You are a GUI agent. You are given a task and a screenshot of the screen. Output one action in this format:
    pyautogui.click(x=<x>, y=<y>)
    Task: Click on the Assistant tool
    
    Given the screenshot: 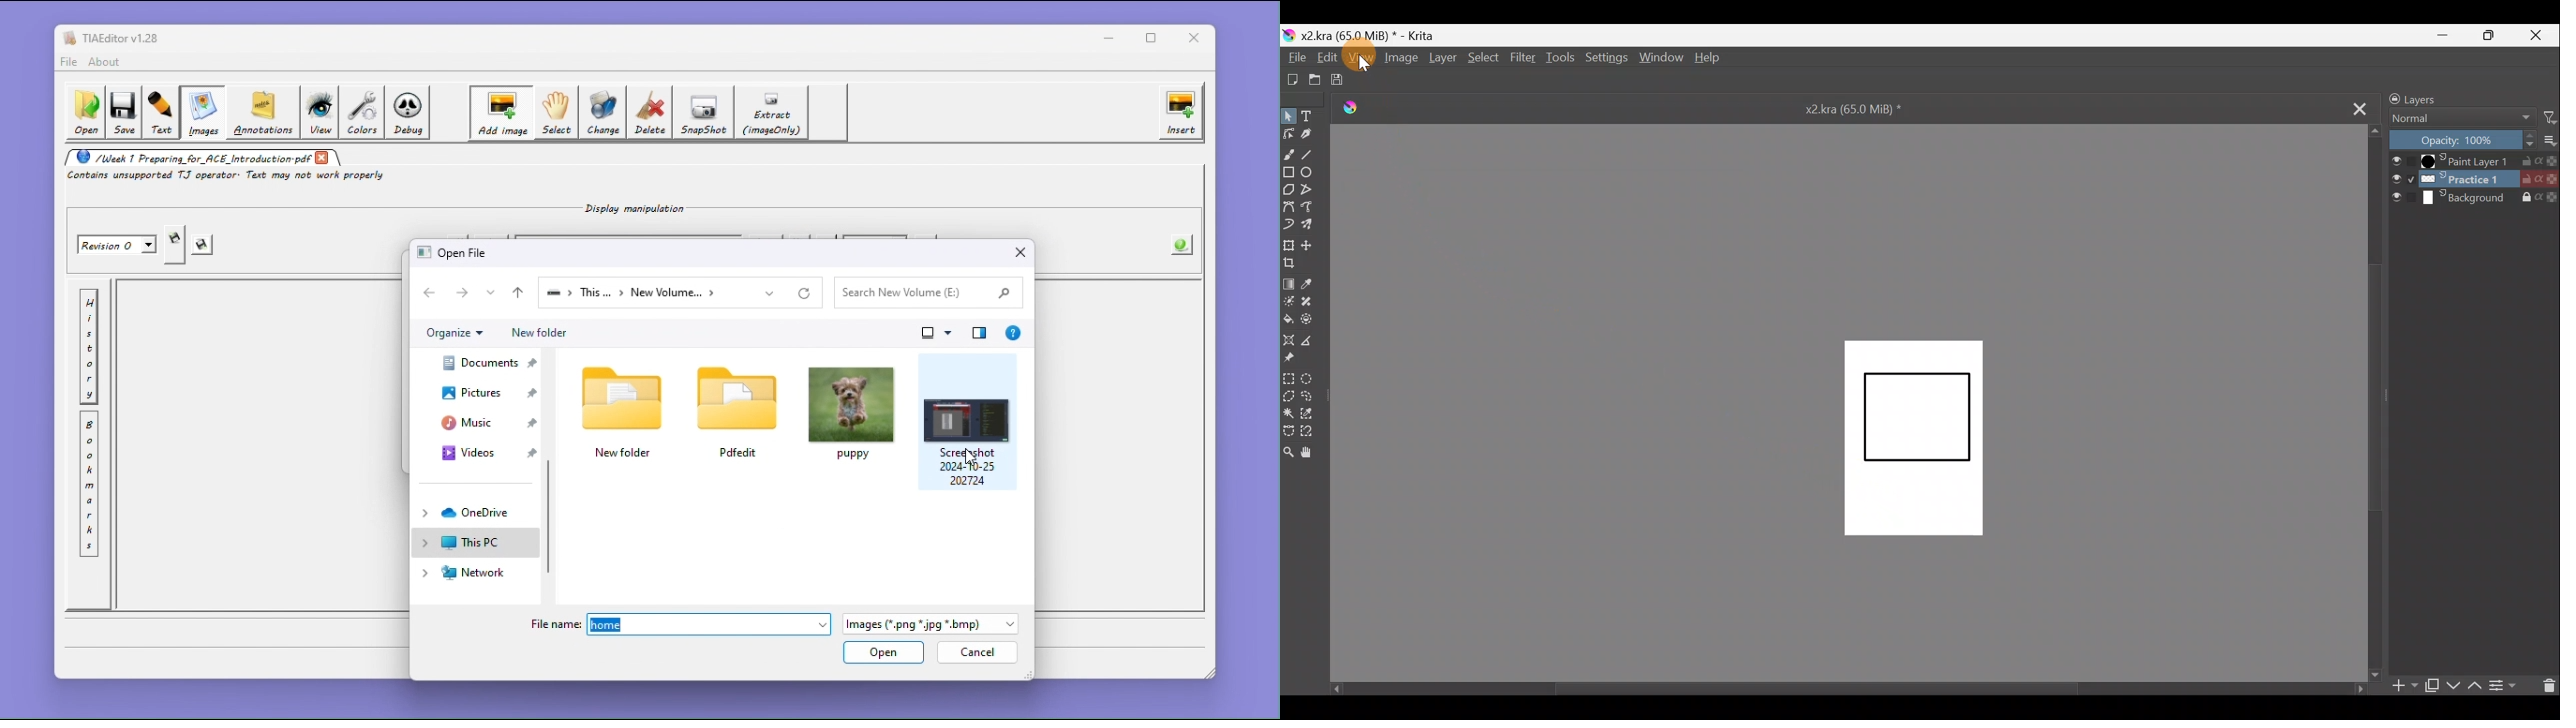 What is the action you would take?
    pyautogui.click(x=1289, y=339)
    